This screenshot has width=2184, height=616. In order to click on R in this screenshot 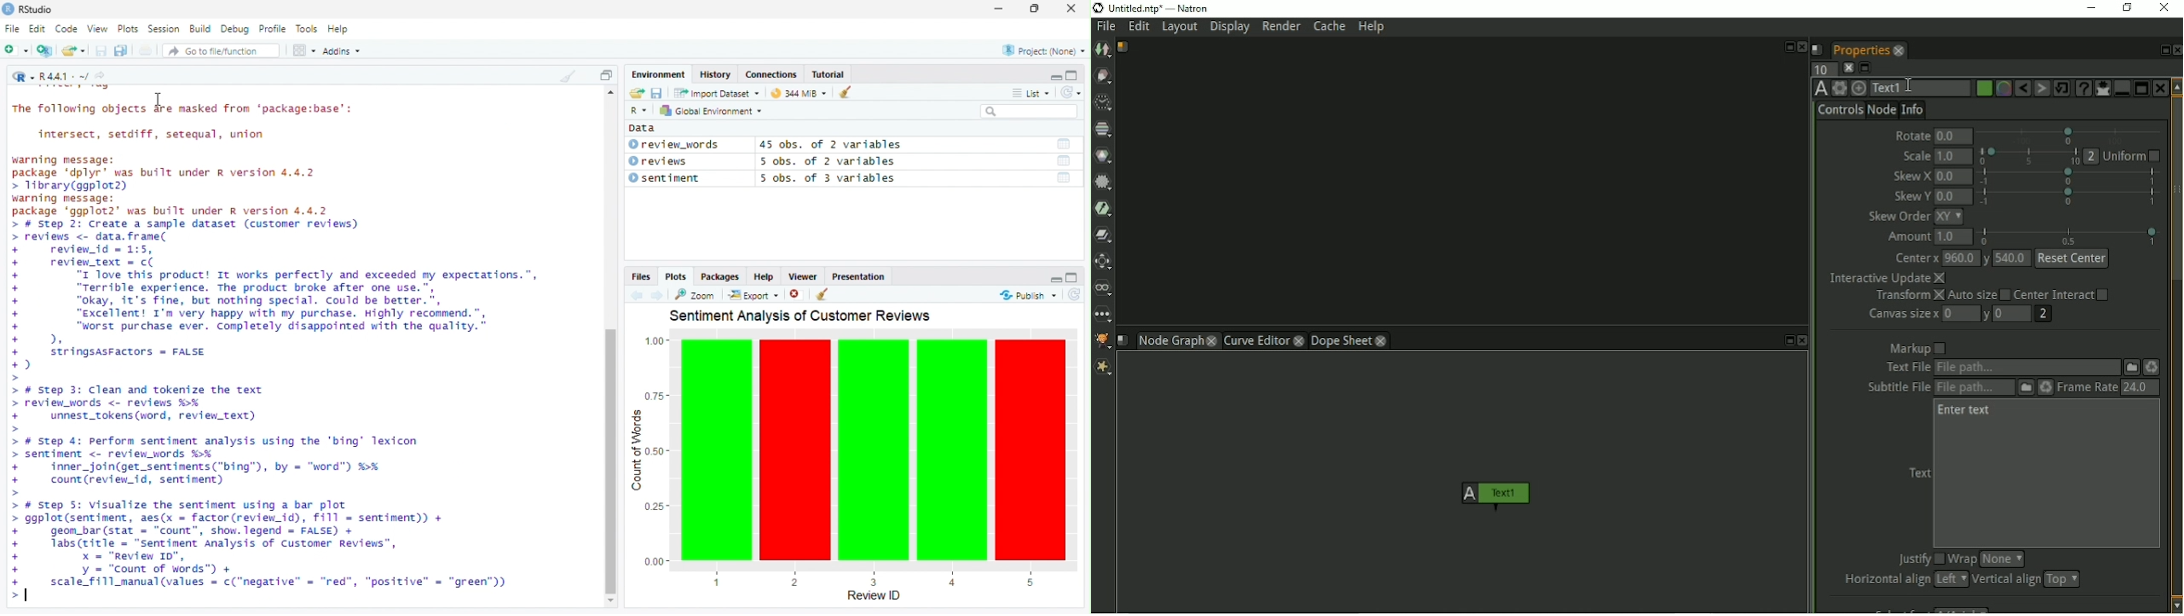, I will do `click(641, 112)`.